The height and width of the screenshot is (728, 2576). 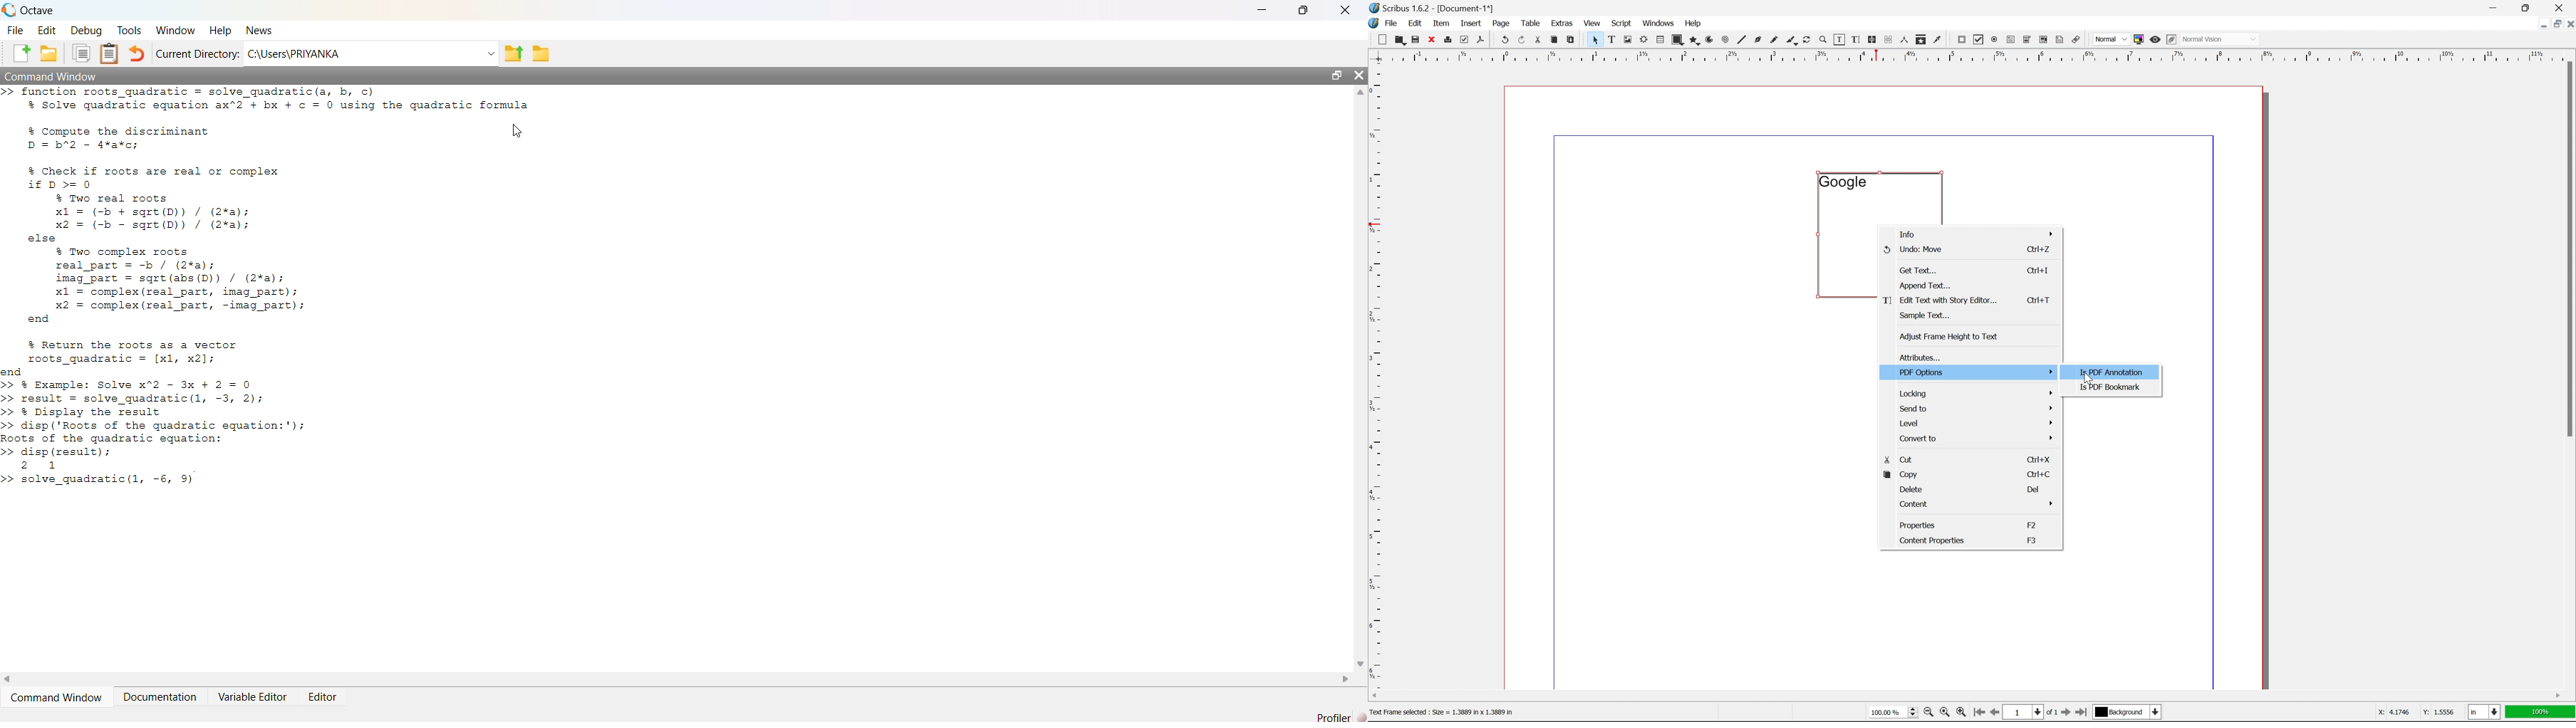 What do you see at coordinates (47, 29) in the screenshot?
I see `Edit` at bounding box center [47, 29].